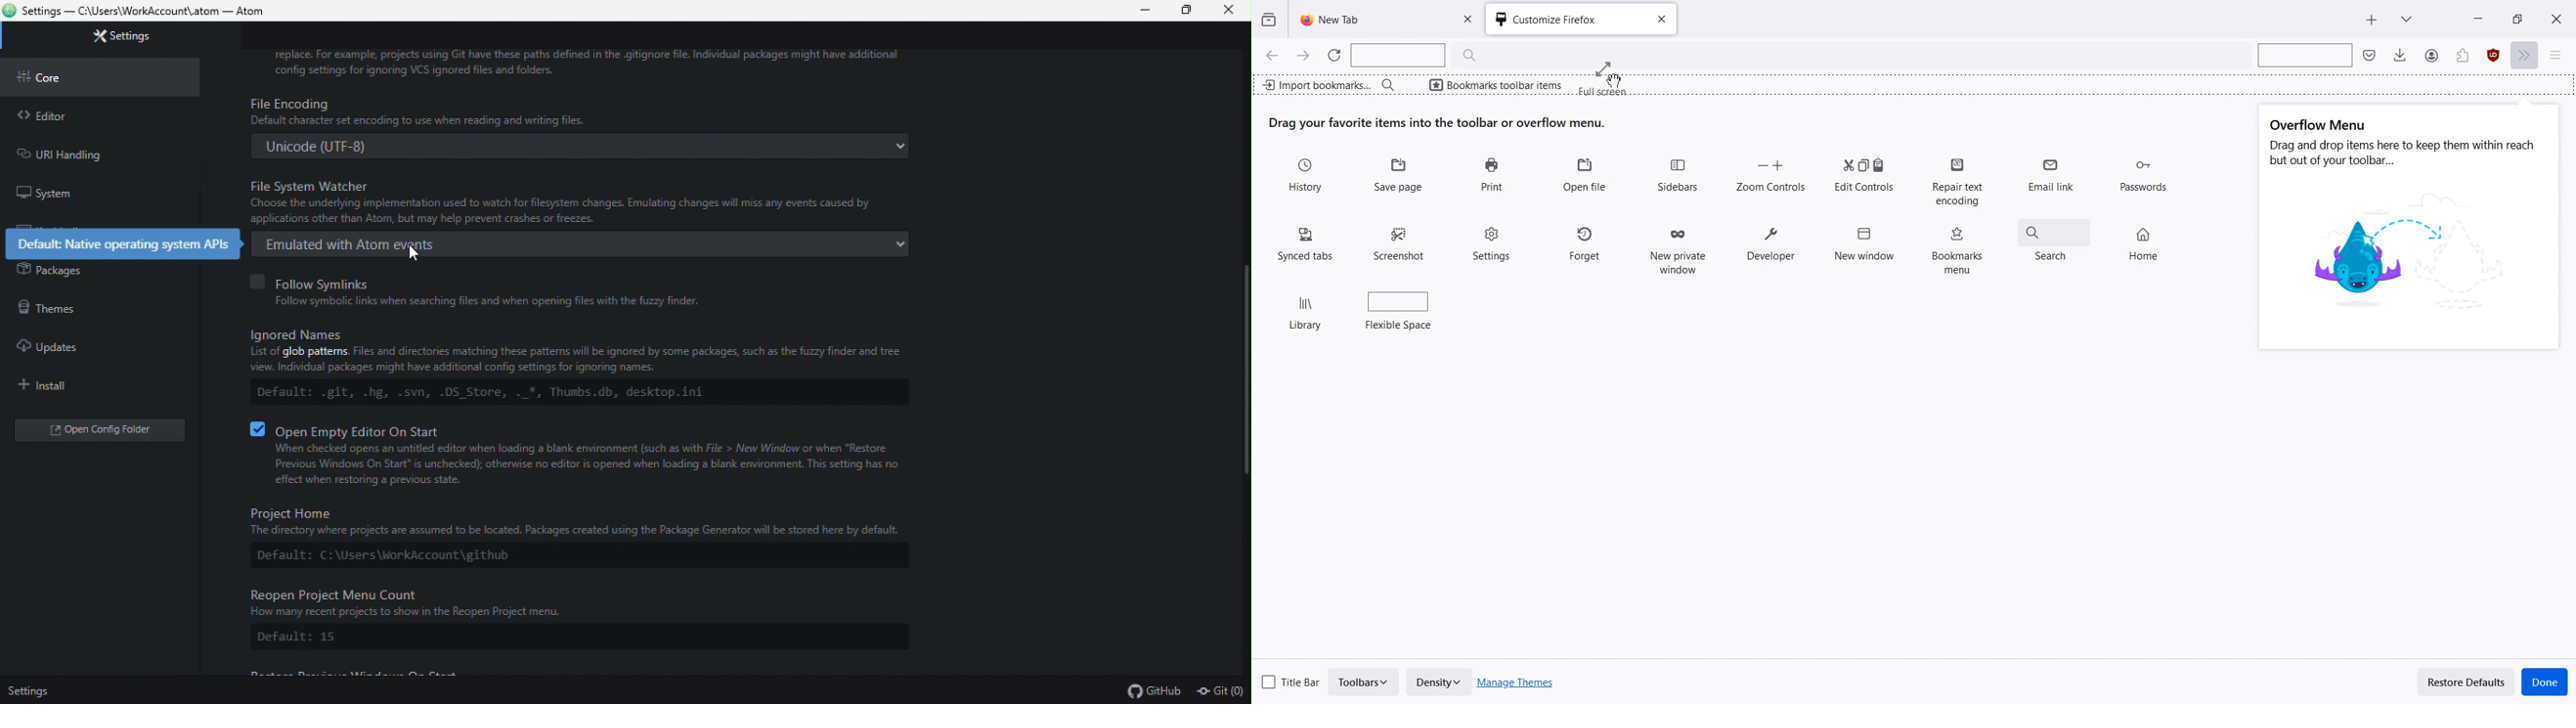 This screenshot has width=2576, height=728. What do you see at coordinates (2527, 56) in the screenshot?
I see `More tools` at bounding box center [2527, 56].